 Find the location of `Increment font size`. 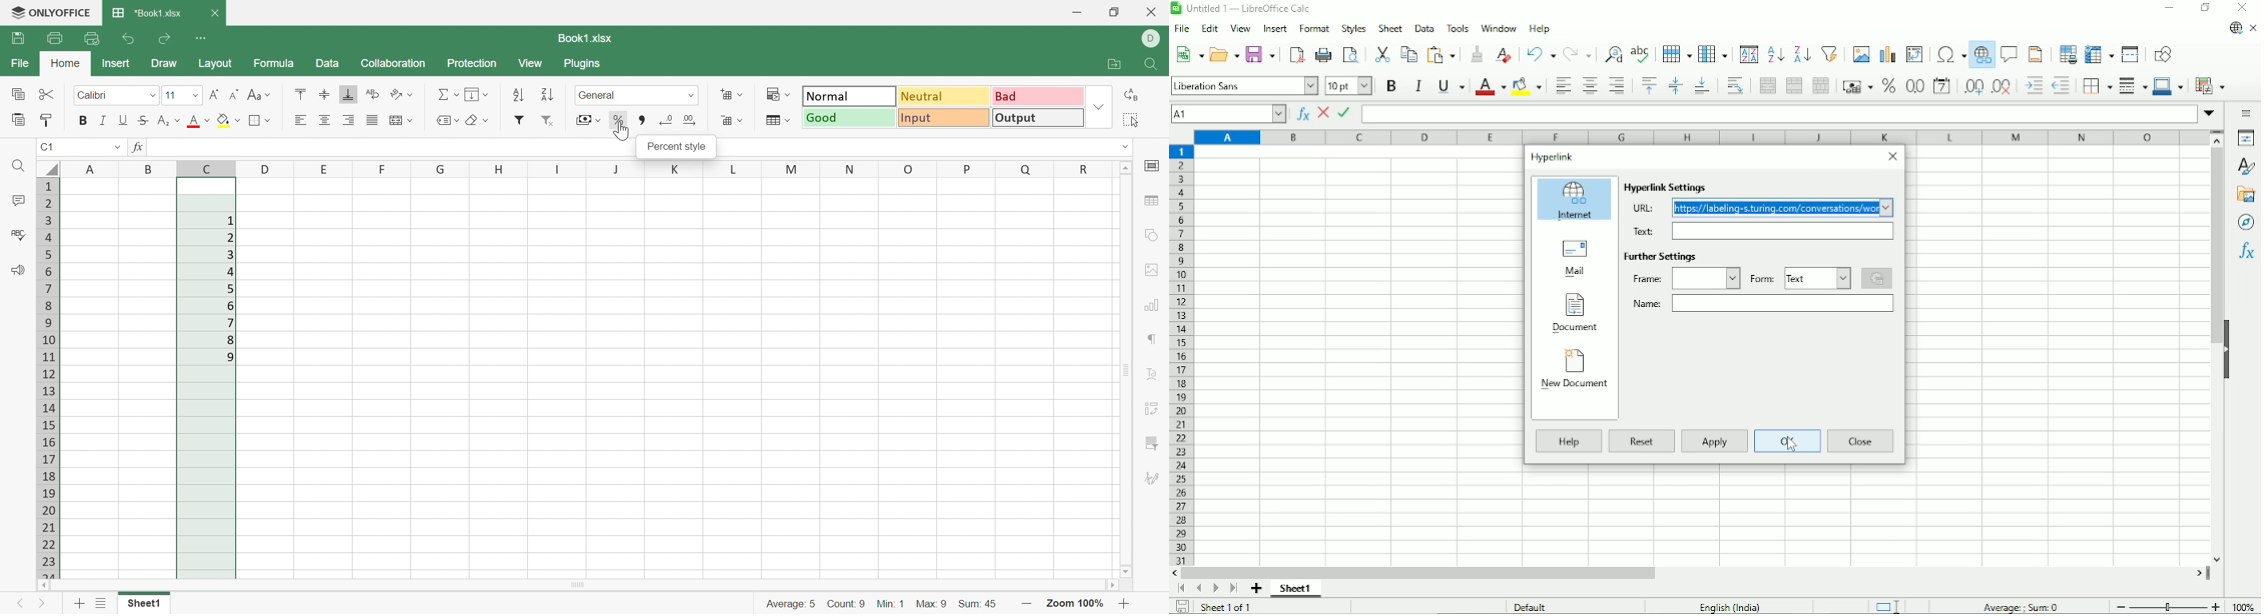

Increment font size is located at coordinates (233, 94).